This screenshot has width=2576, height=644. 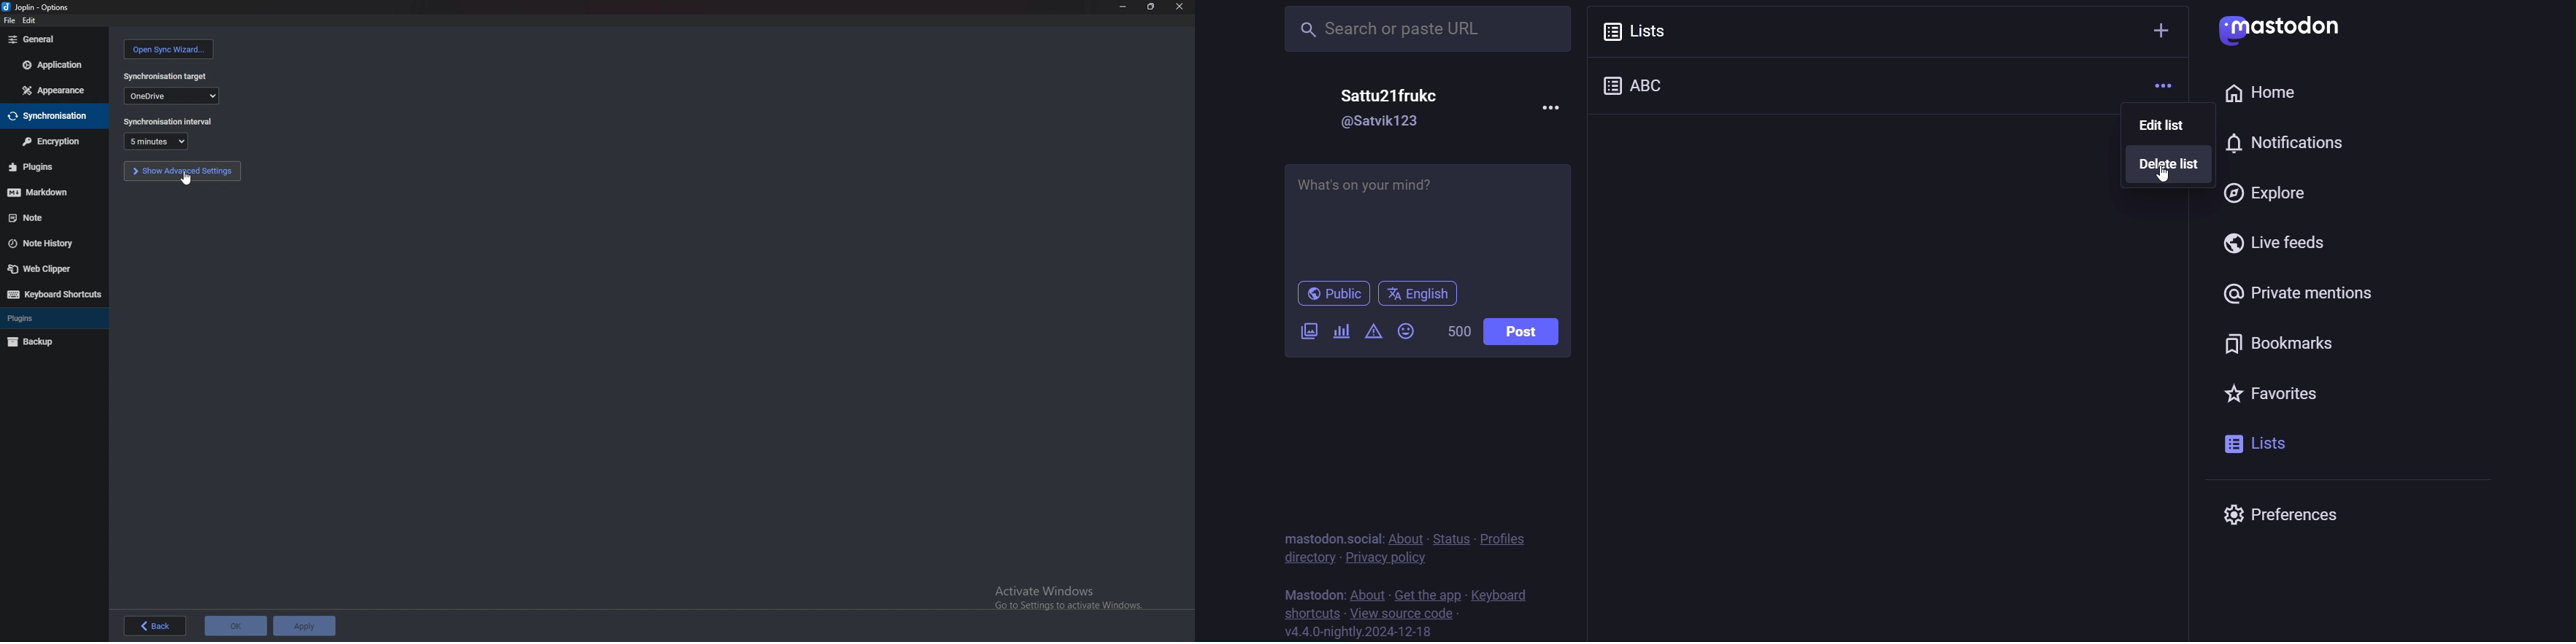 I want to click on close, so click(x=1178, y=6).